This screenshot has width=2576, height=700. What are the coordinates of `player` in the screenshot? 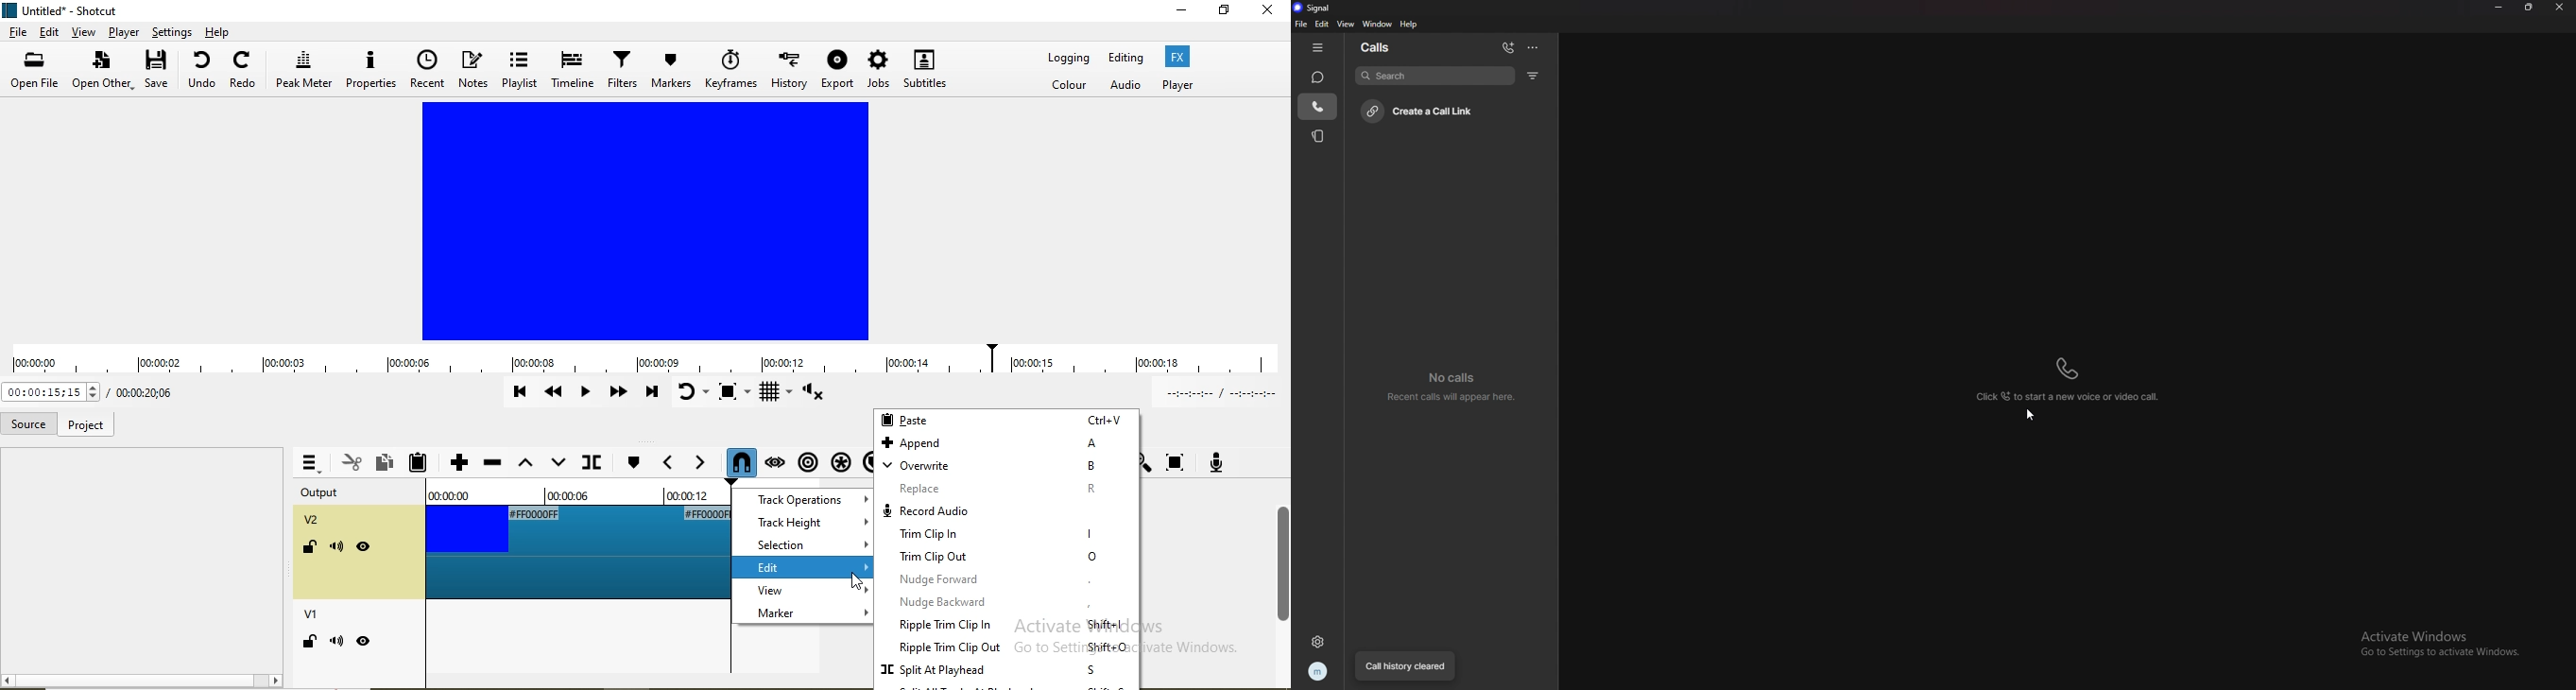 It's located at (122, 32).